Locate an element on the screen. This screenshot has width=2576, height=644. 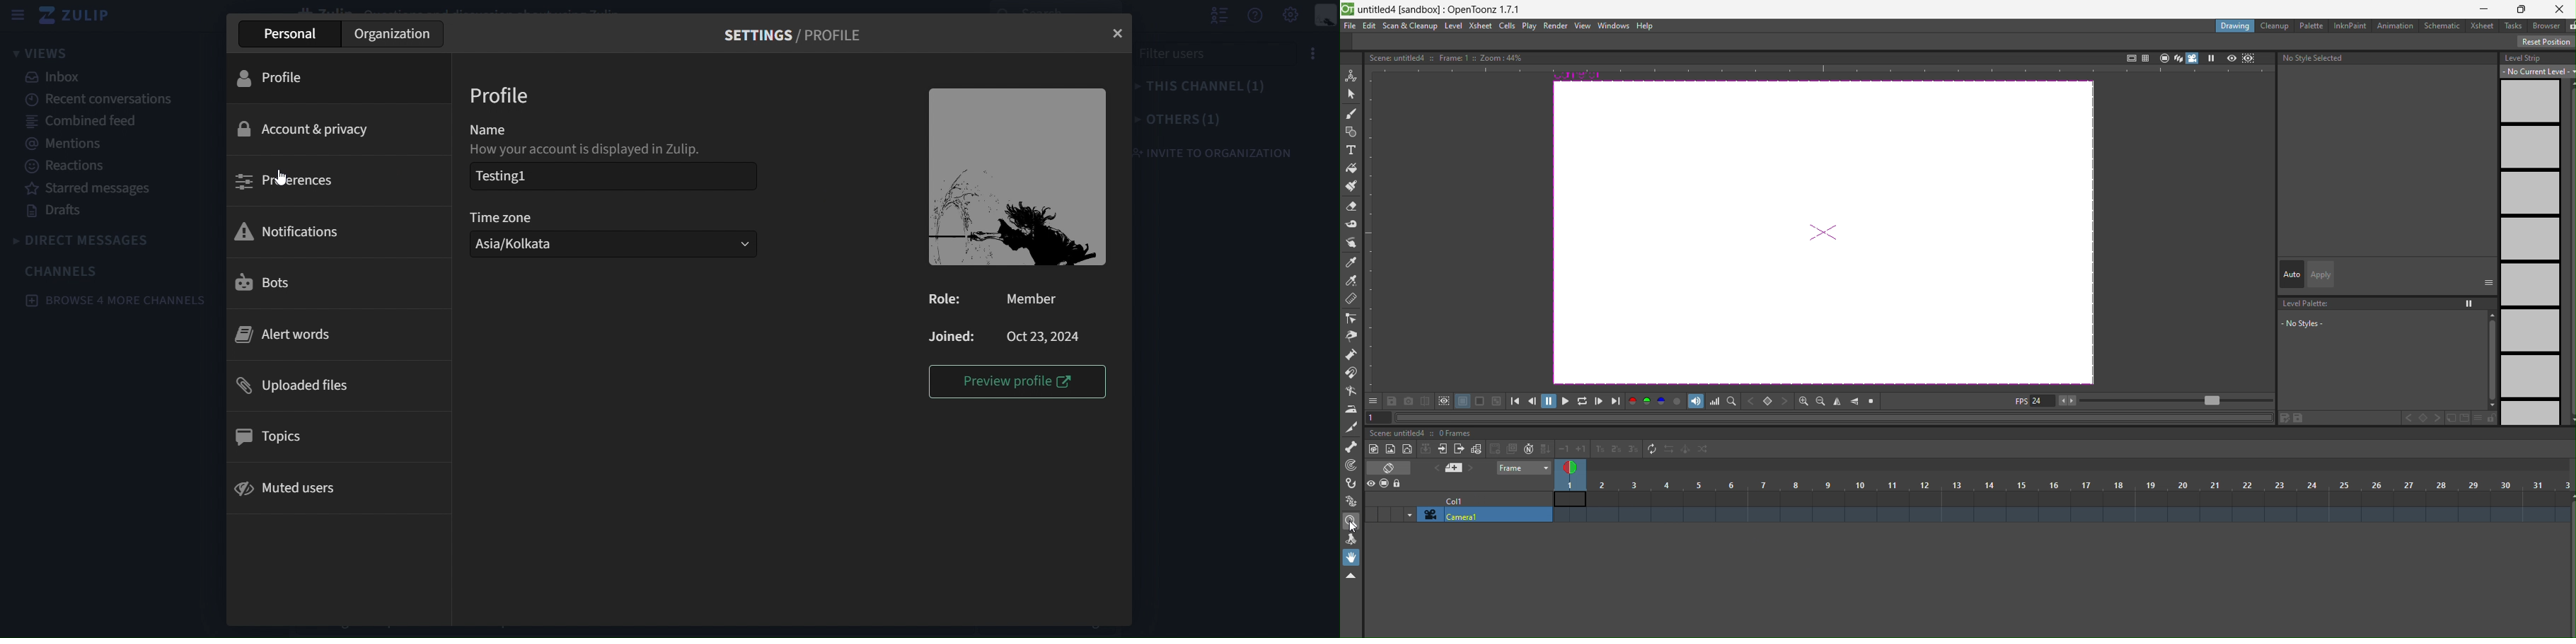
muted users is located at coordinates (342, 486).